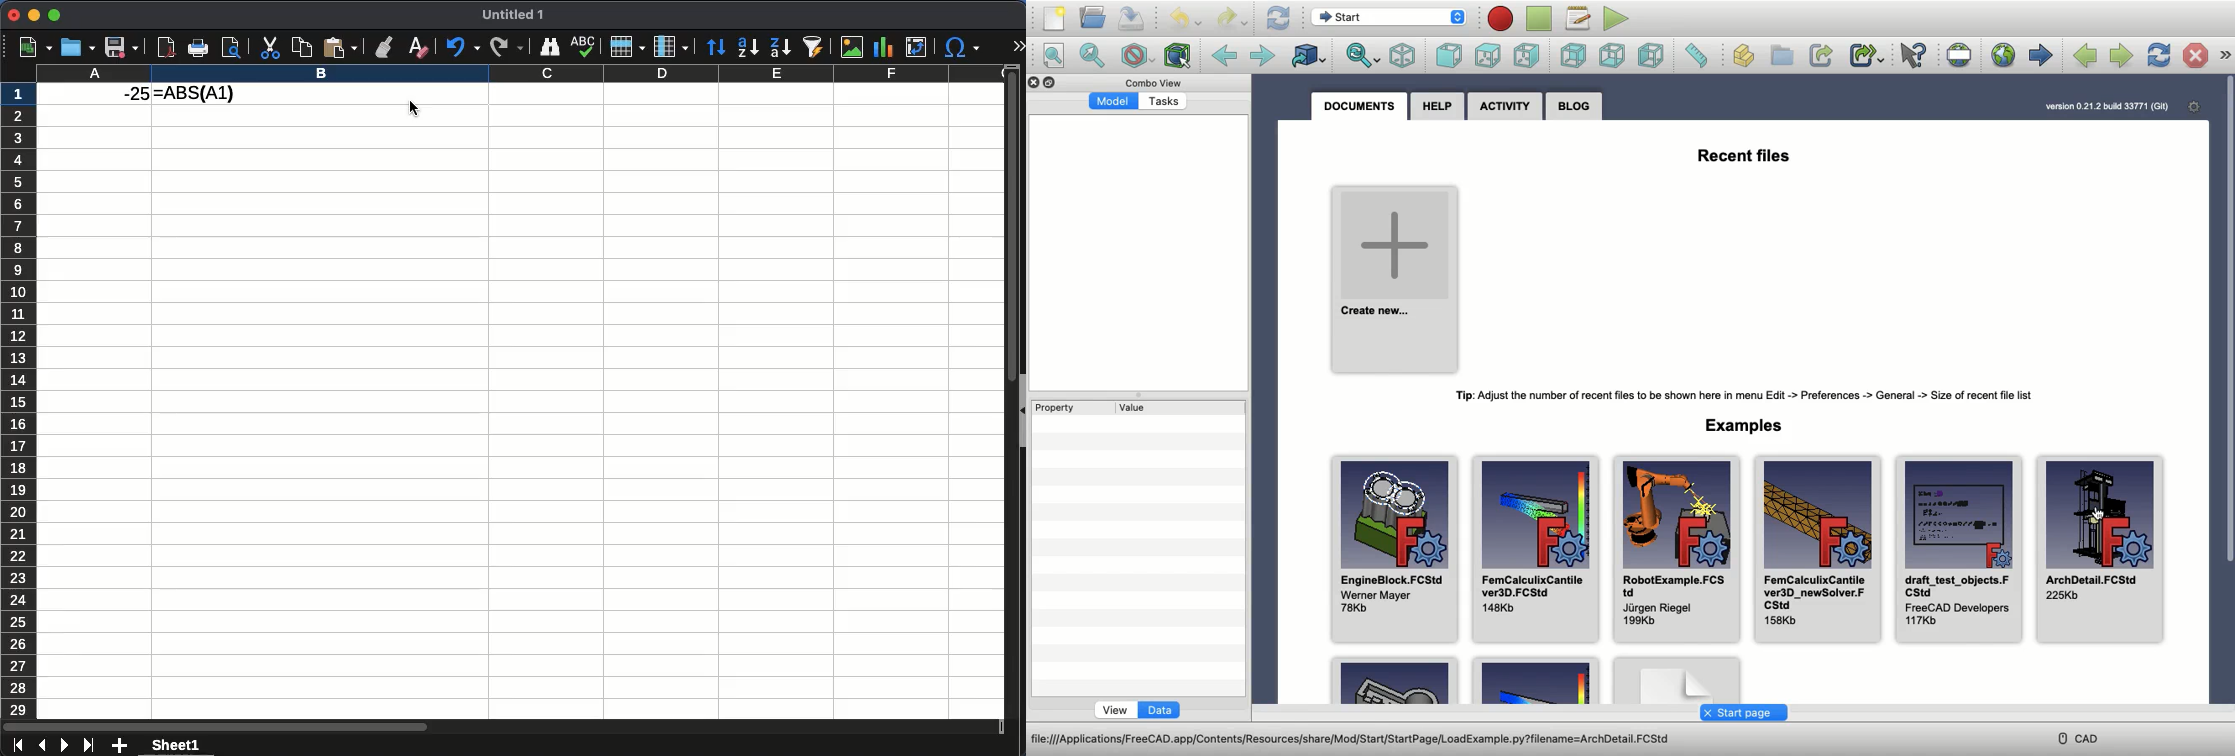  I want to click on Make sub-link, so click(1868, 56).